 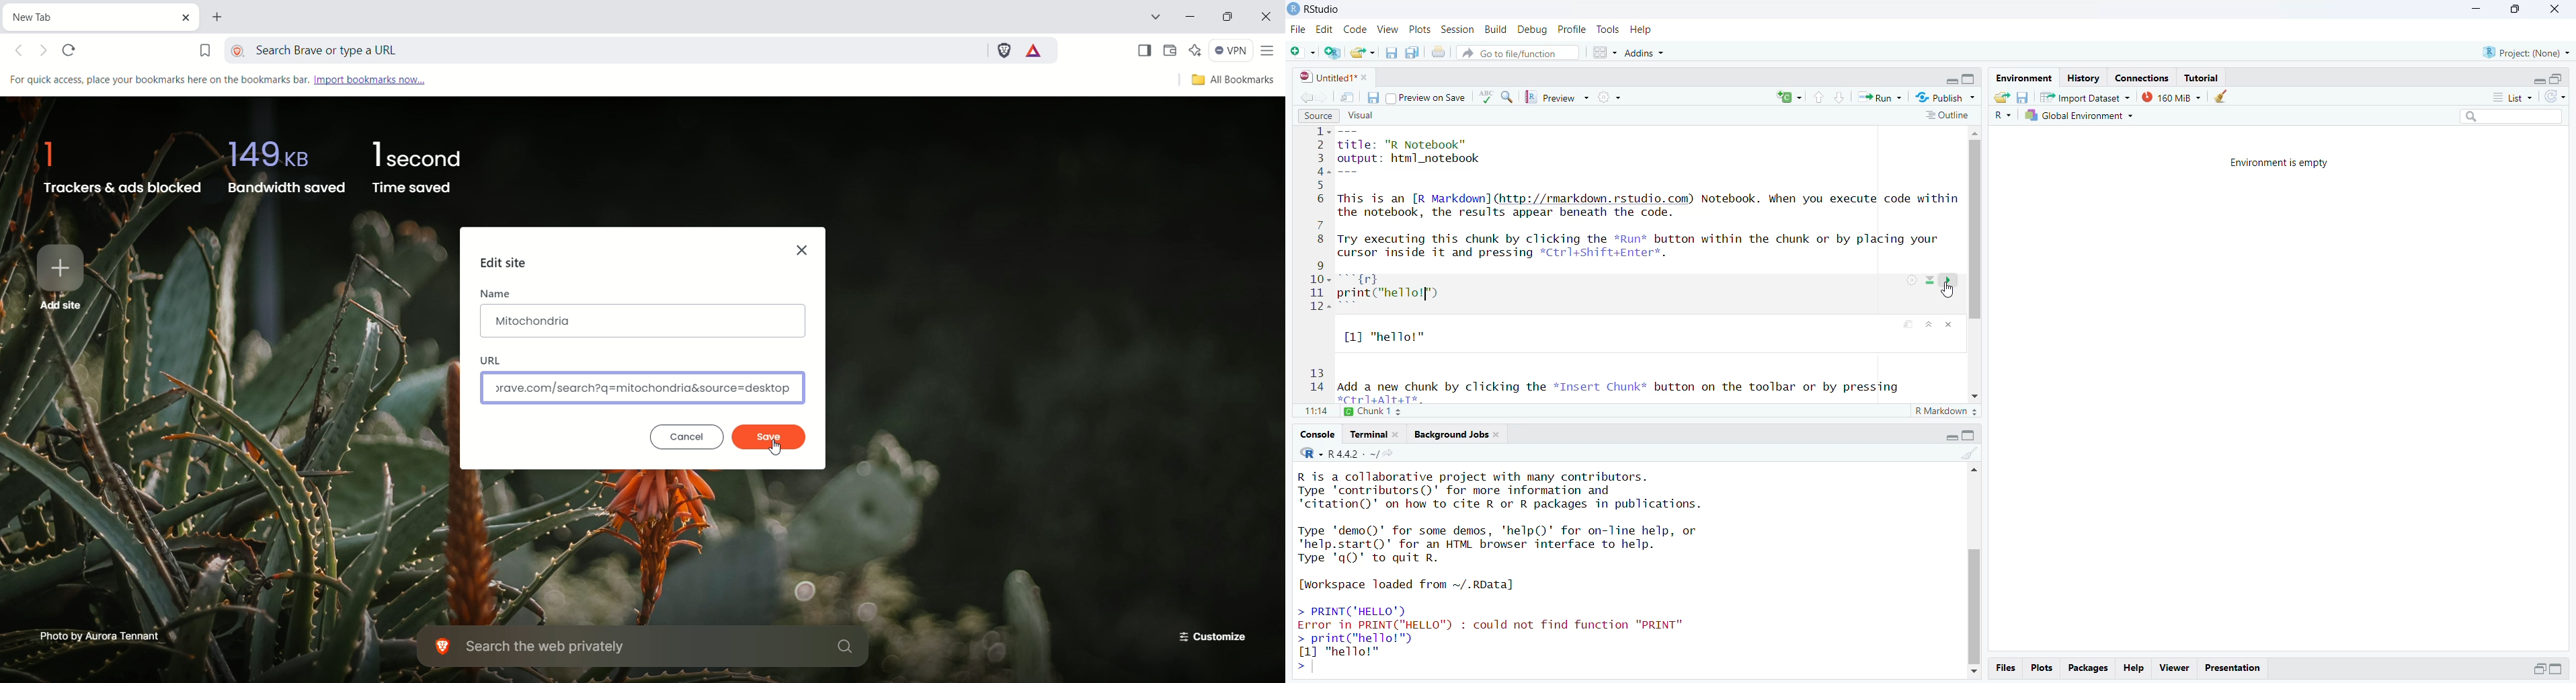 What do you see at coordinates (1486, 97) in the screenshot?
I see `language` at bounding box center [1486, 97].